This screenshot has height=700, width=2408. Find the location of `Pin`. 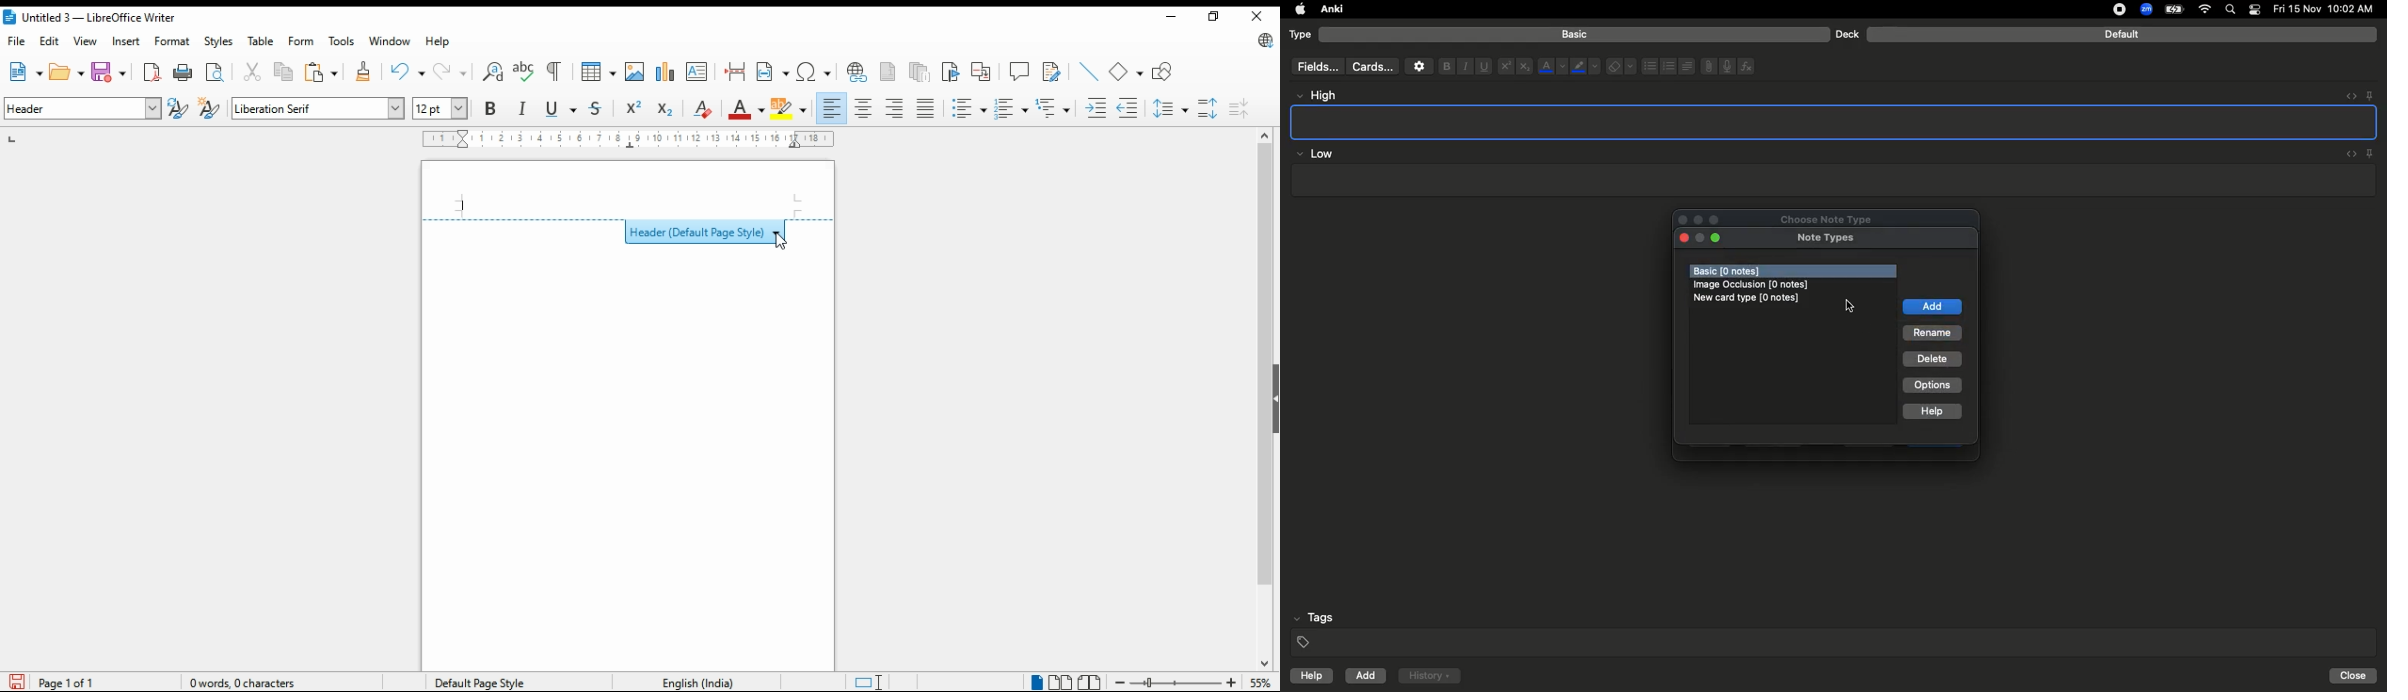

Pin is located at coordinates (2371, 153).